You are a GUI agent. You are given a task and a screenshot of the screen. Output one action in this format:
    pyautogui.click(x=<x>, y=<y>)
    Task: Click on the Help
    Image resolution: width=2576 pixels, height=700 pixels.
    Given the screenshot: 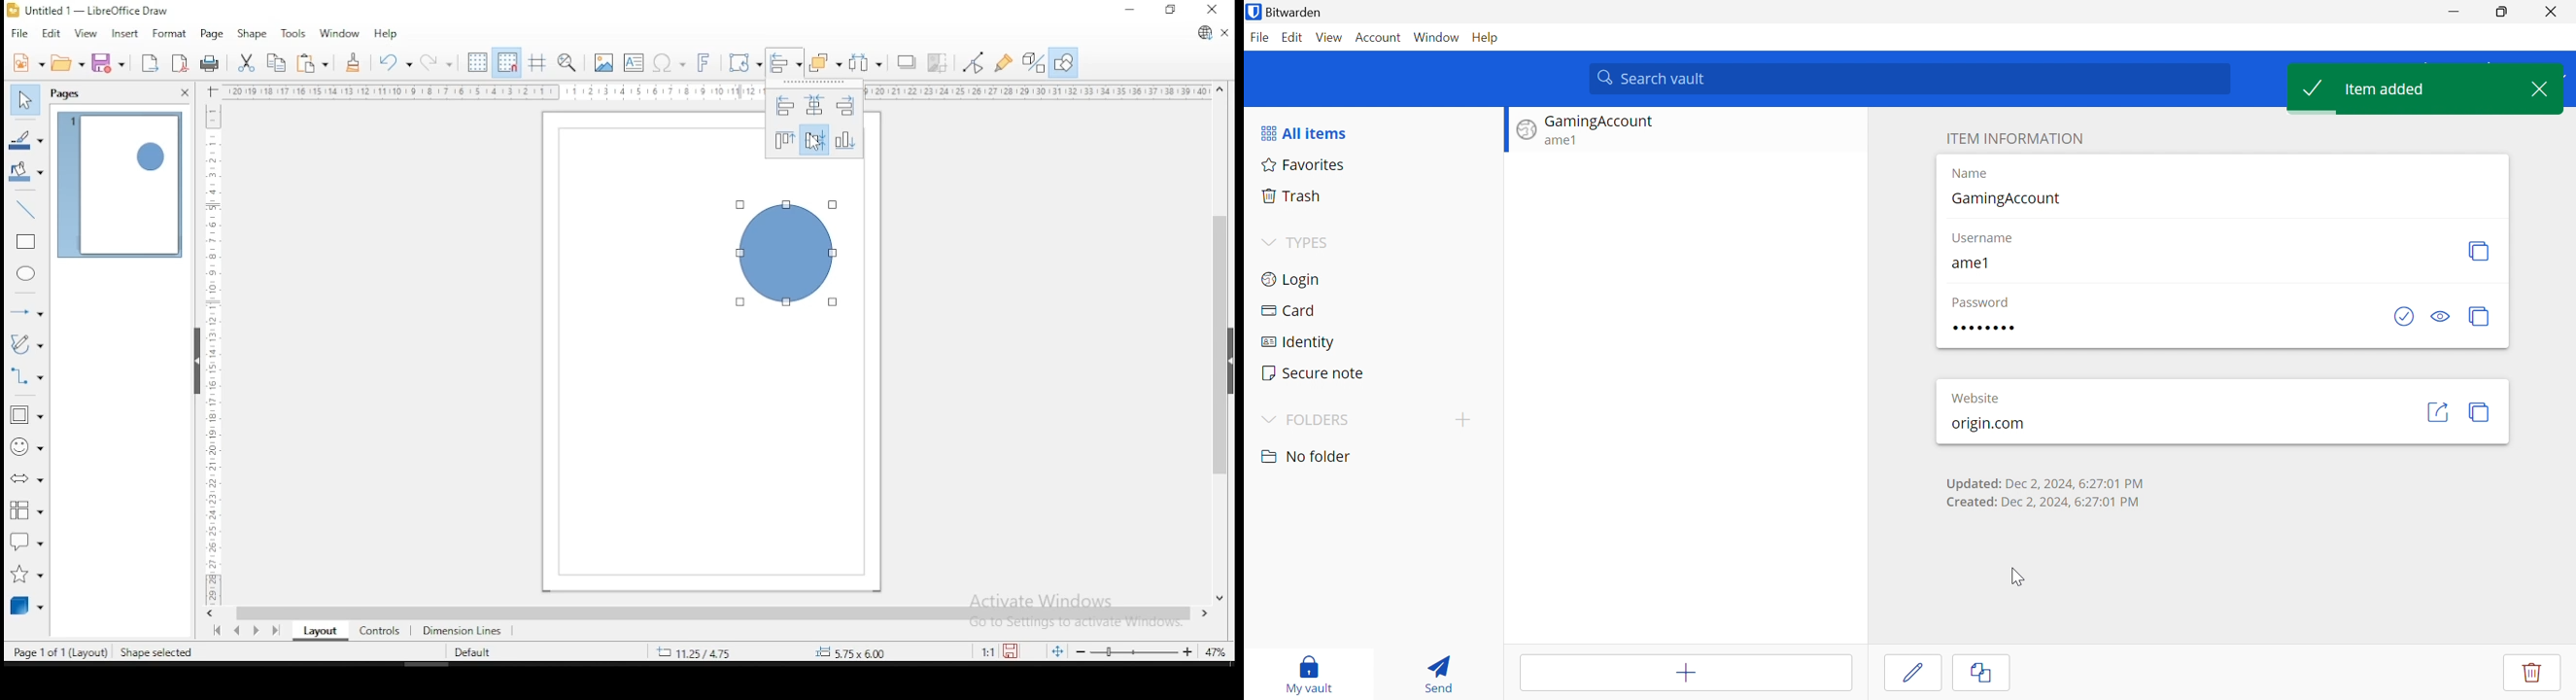 What is the action you would take?
    pyautogui.click(x=1485, y=38)
    